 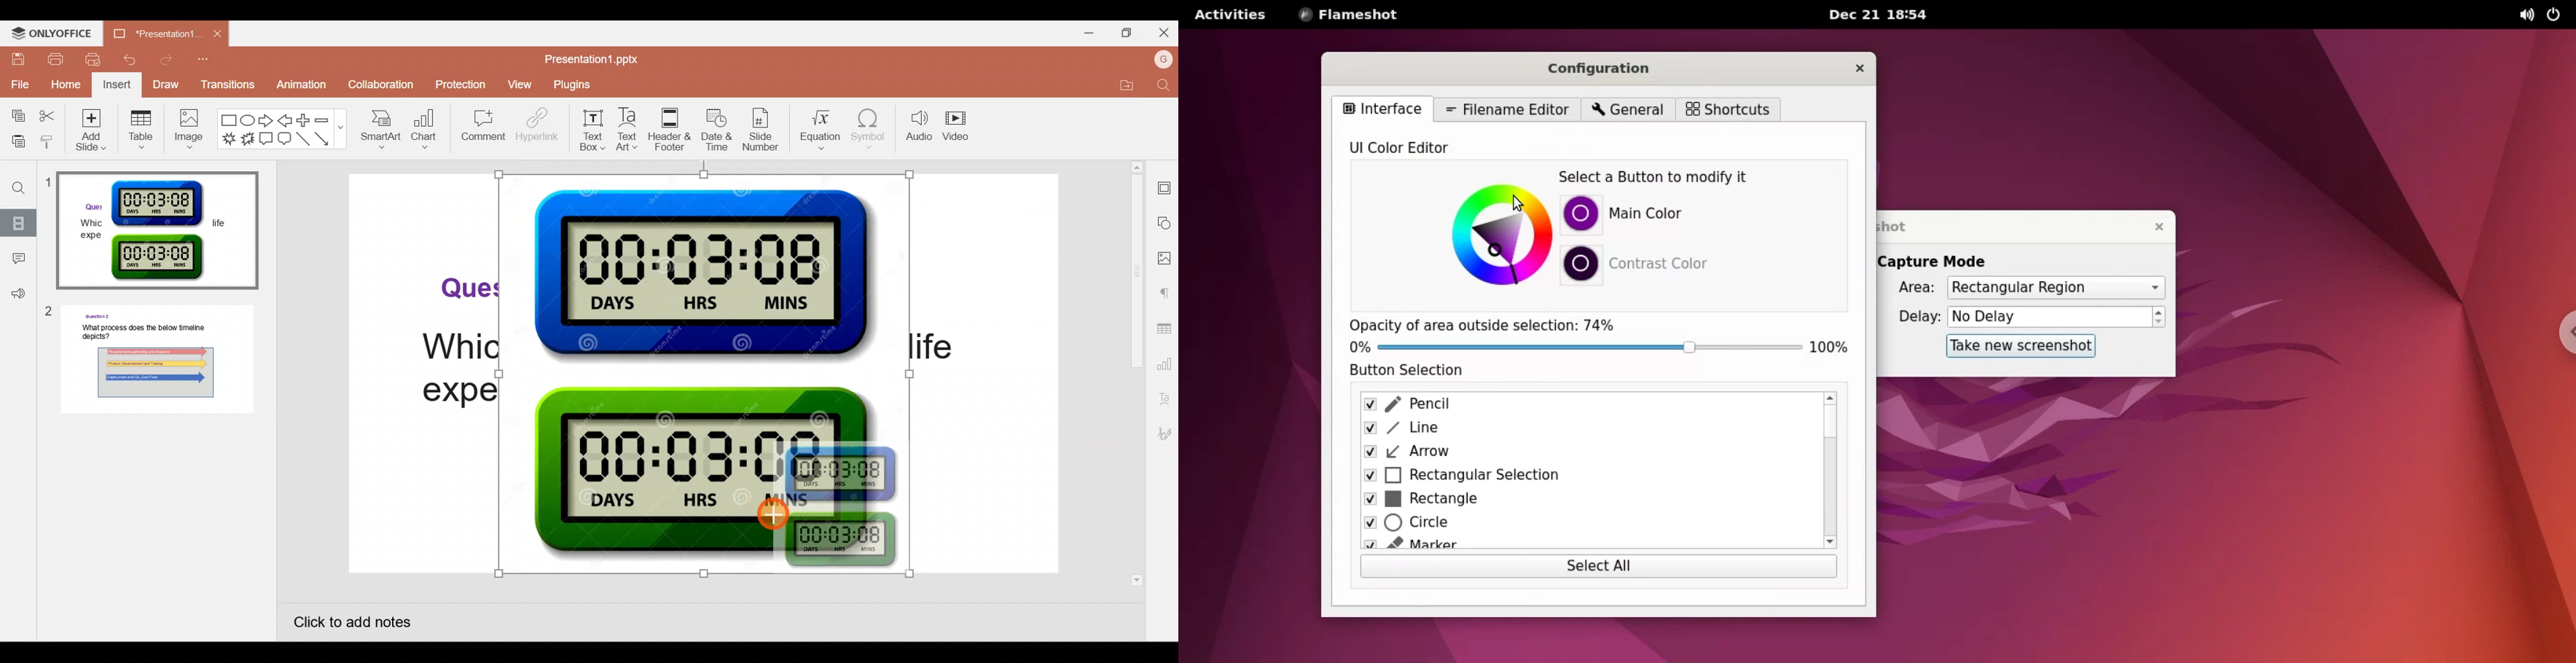 What do you see at coordinates (705, 371) in the screenshot?
I see `Inserted Timer Graphic` at bounding box center [705, 371].